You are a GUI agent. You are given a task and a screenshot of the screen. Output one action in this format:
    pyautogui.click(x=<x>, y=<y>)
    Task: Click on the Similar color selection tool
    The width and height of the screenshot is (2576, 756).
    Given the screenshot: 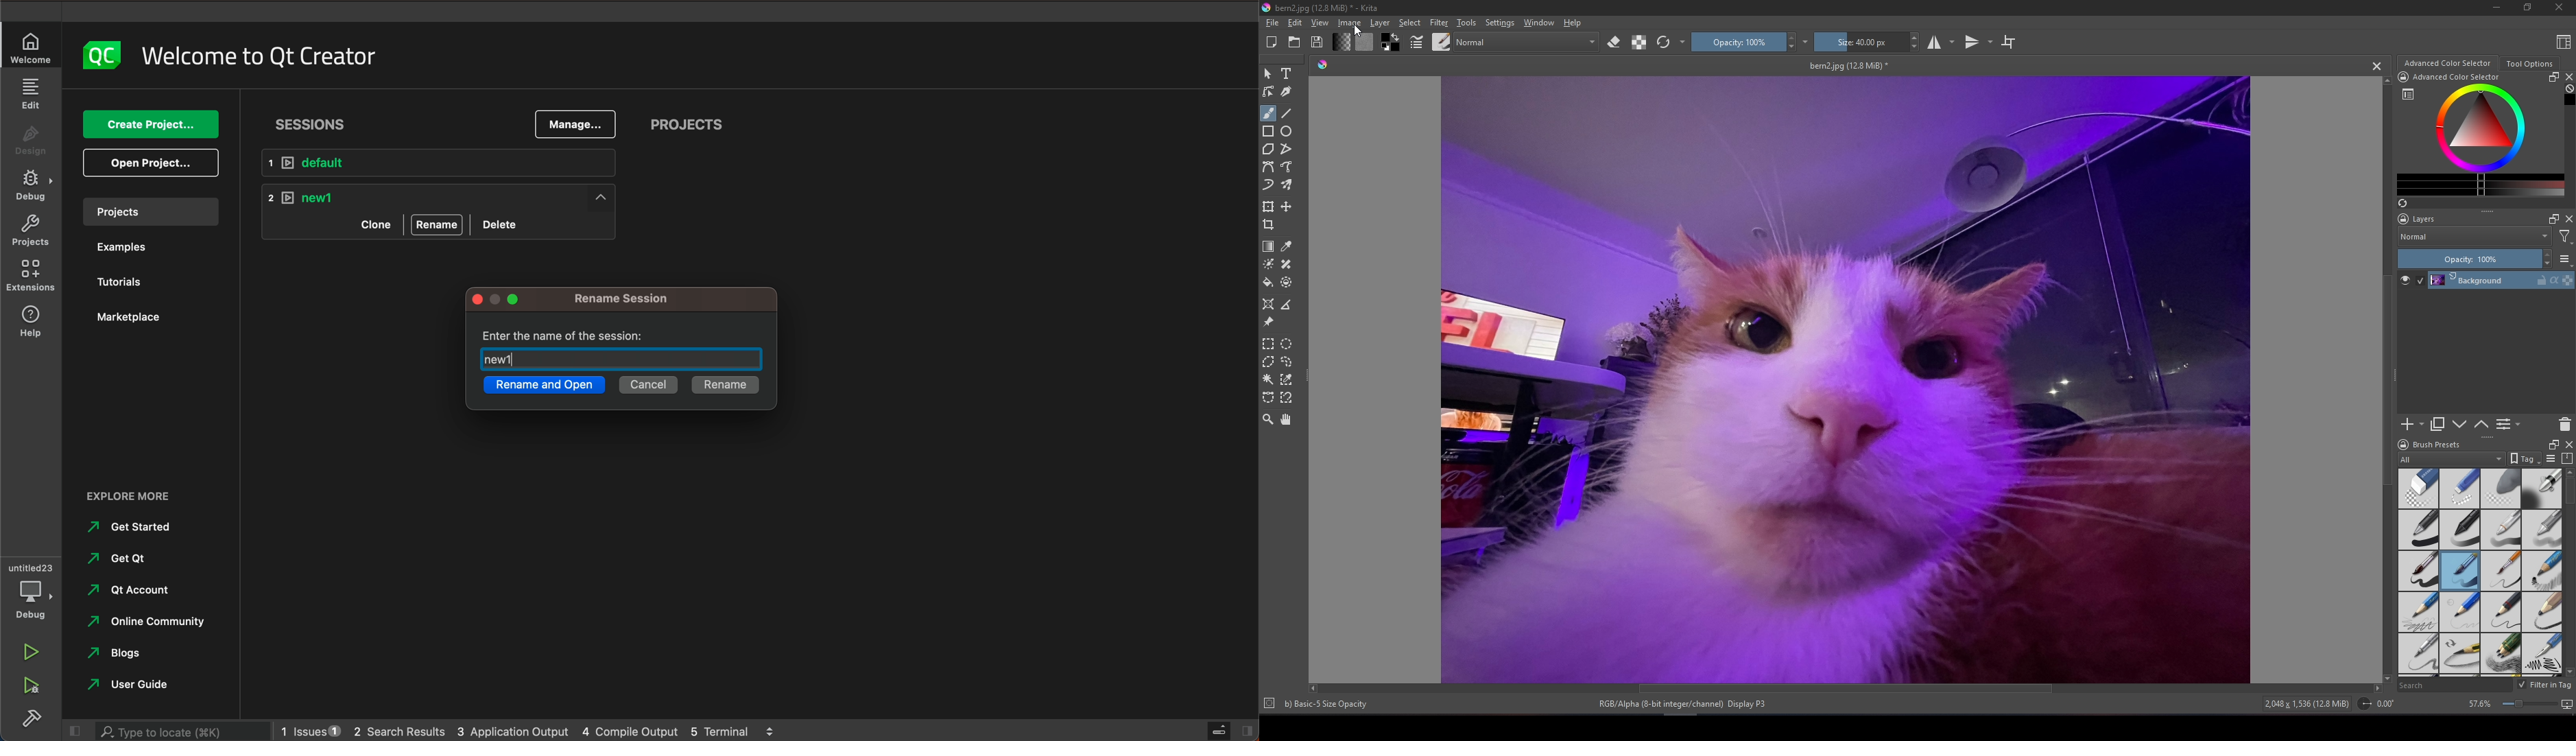 What is the action you would take?
    pyautogui.click(x=1287, y=379)
    